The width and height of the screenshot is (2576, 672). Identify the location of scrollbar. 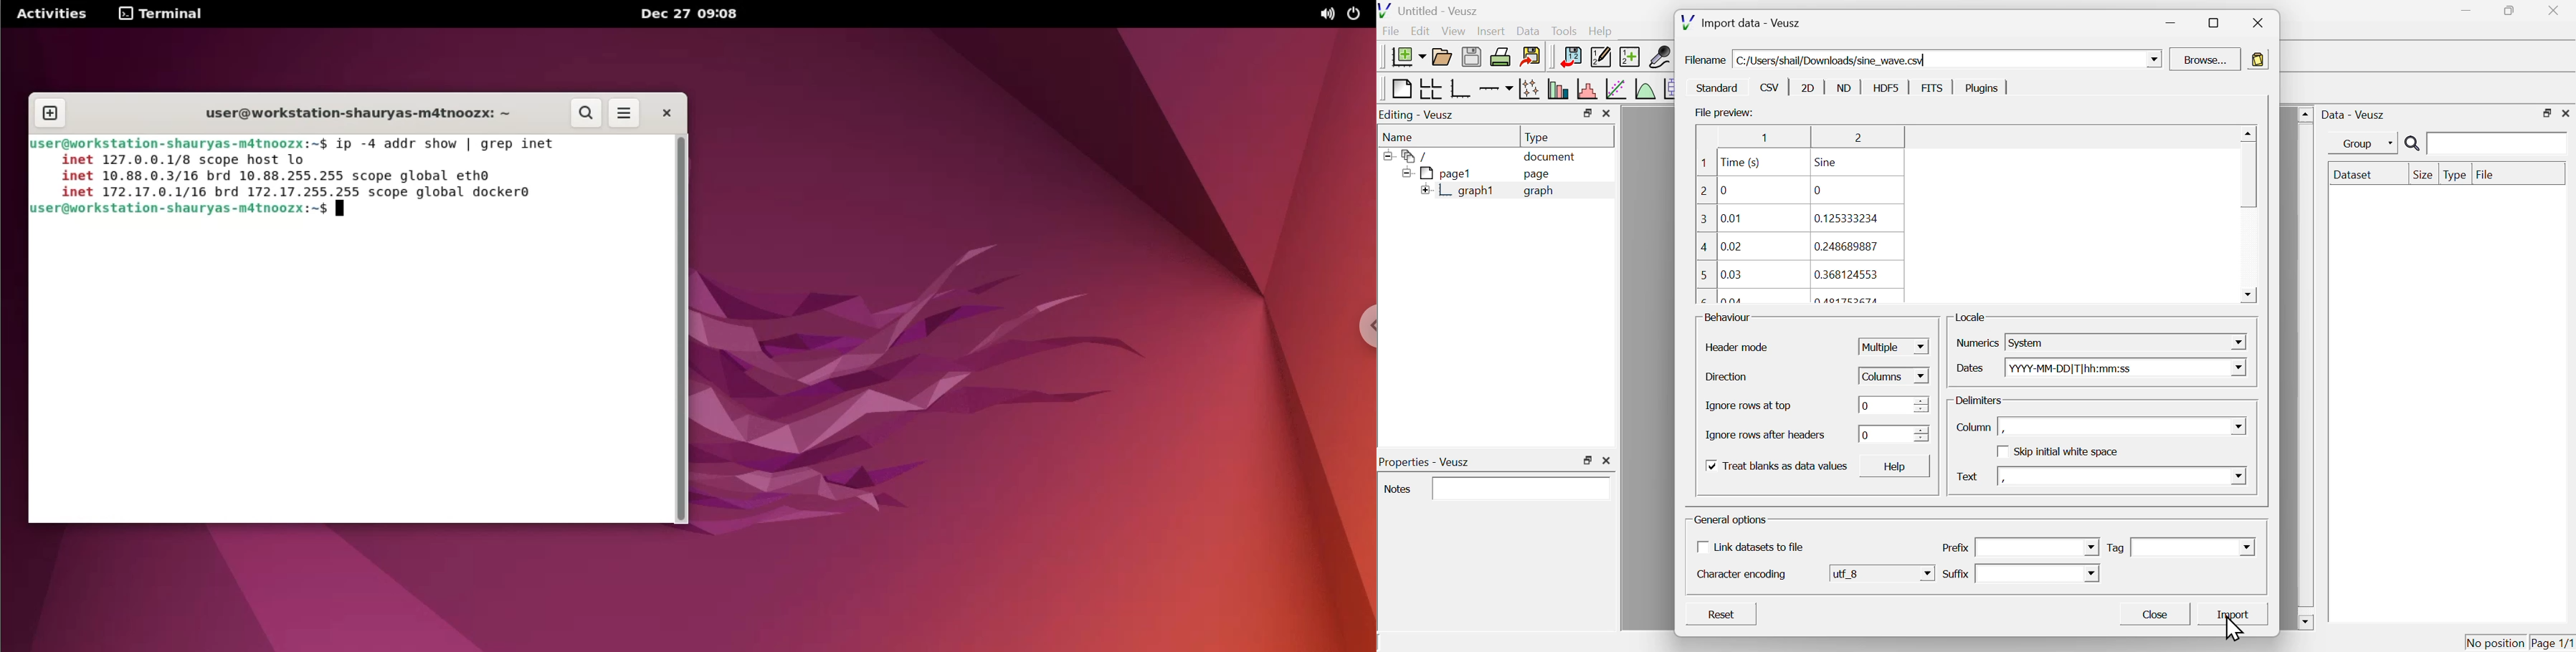
(2305, 368).